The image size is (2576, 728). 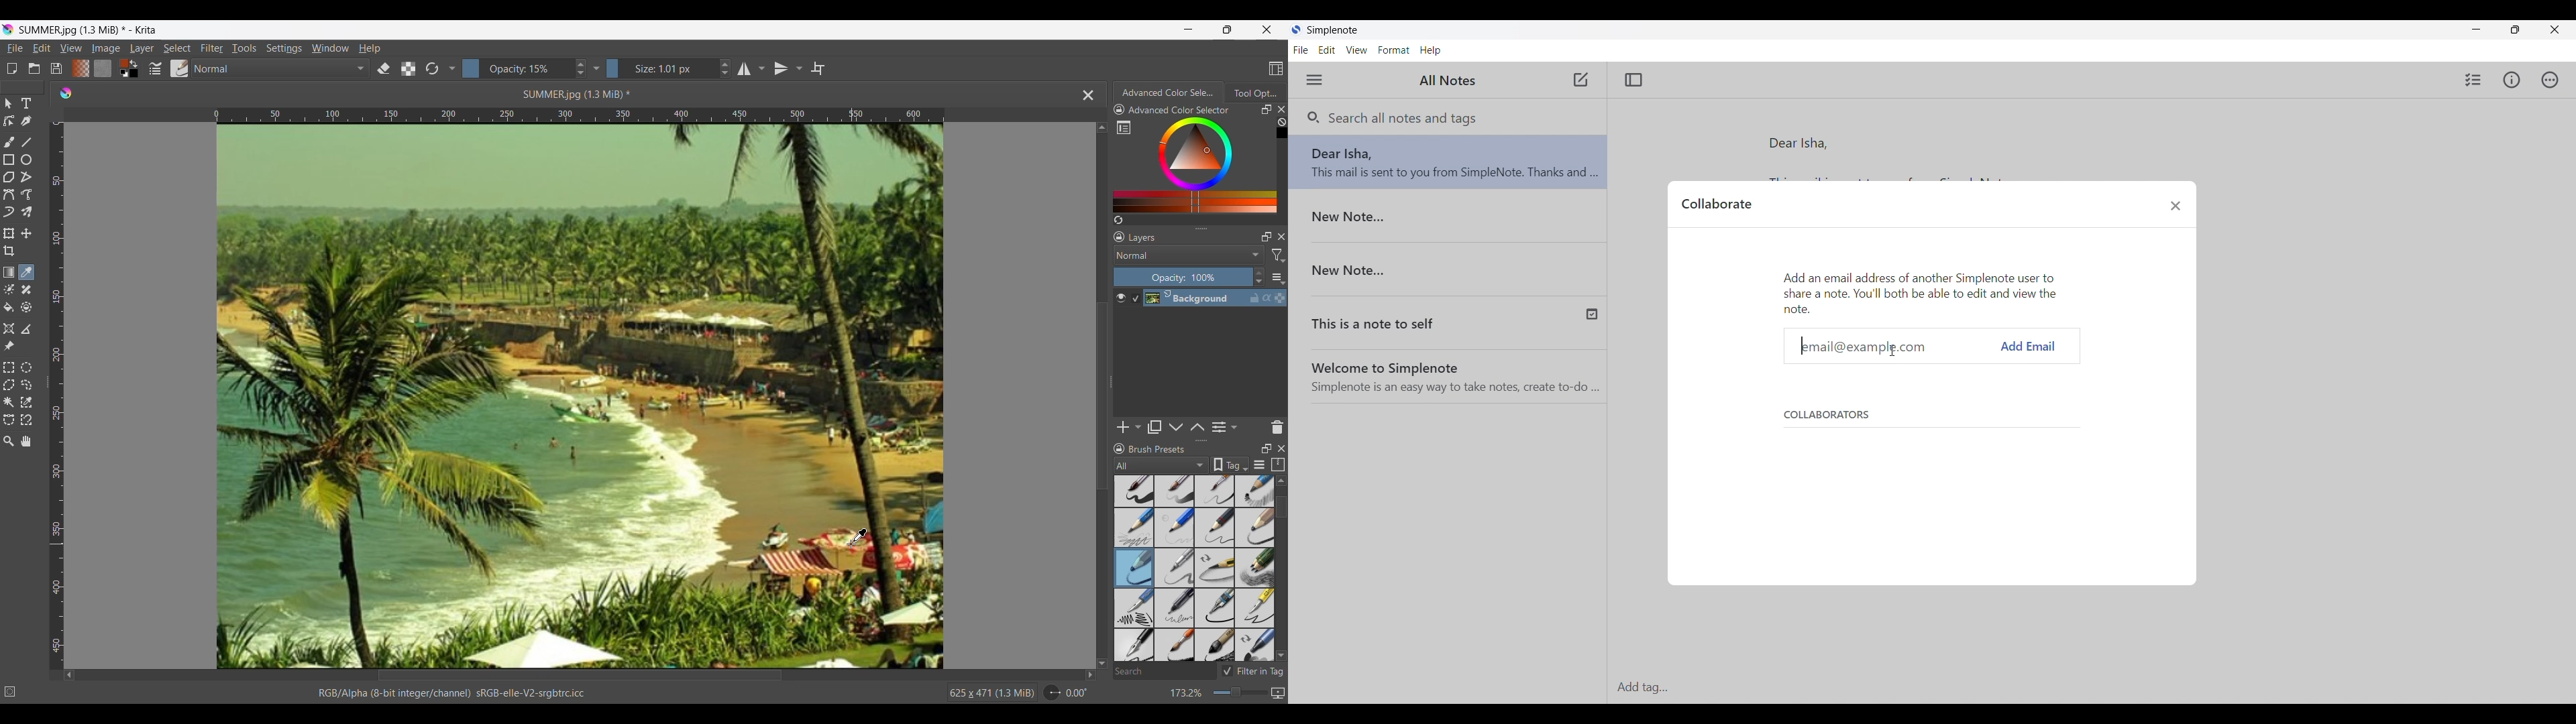 I want to click on Advanced Color Selector, so click(x=1168, y=93).